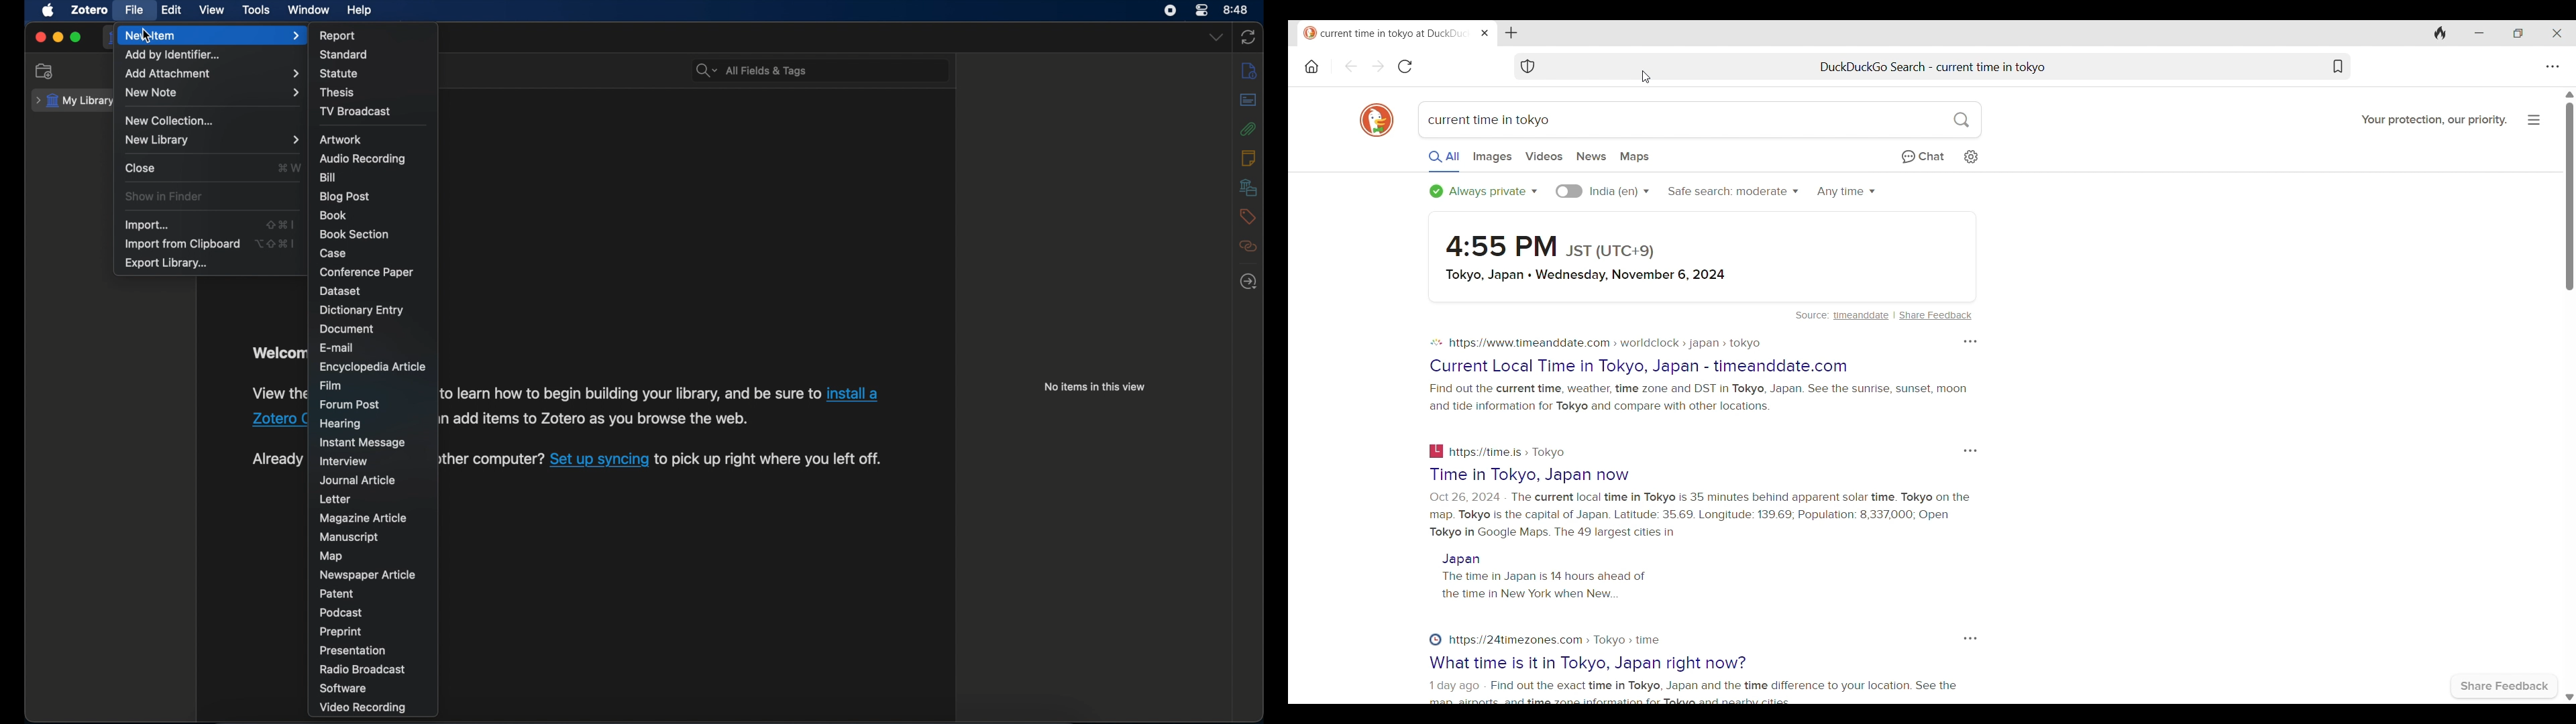 This screenshot has height=728, width=2576. What do you see at coordinates (1249, 38) in the screenshot?
I see `sync` at bounding box center [1249, 38].